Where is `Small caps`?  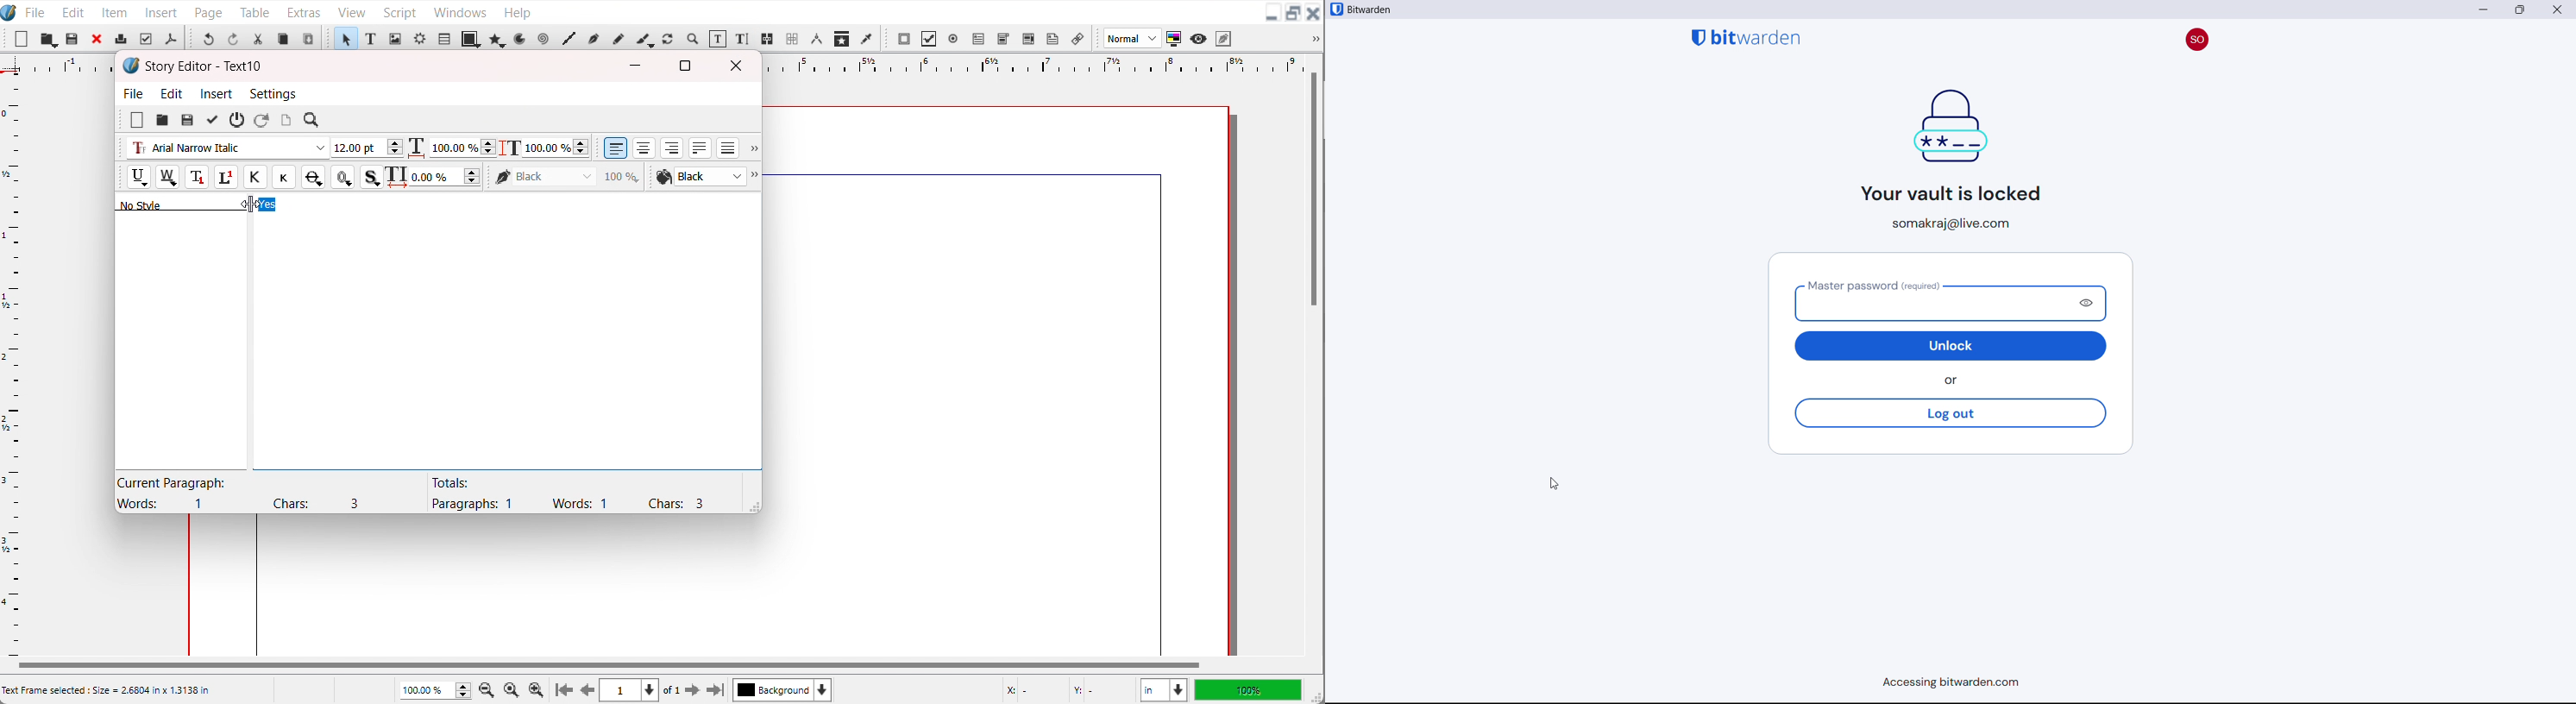
Small caps is located at coordinates (283, 176).